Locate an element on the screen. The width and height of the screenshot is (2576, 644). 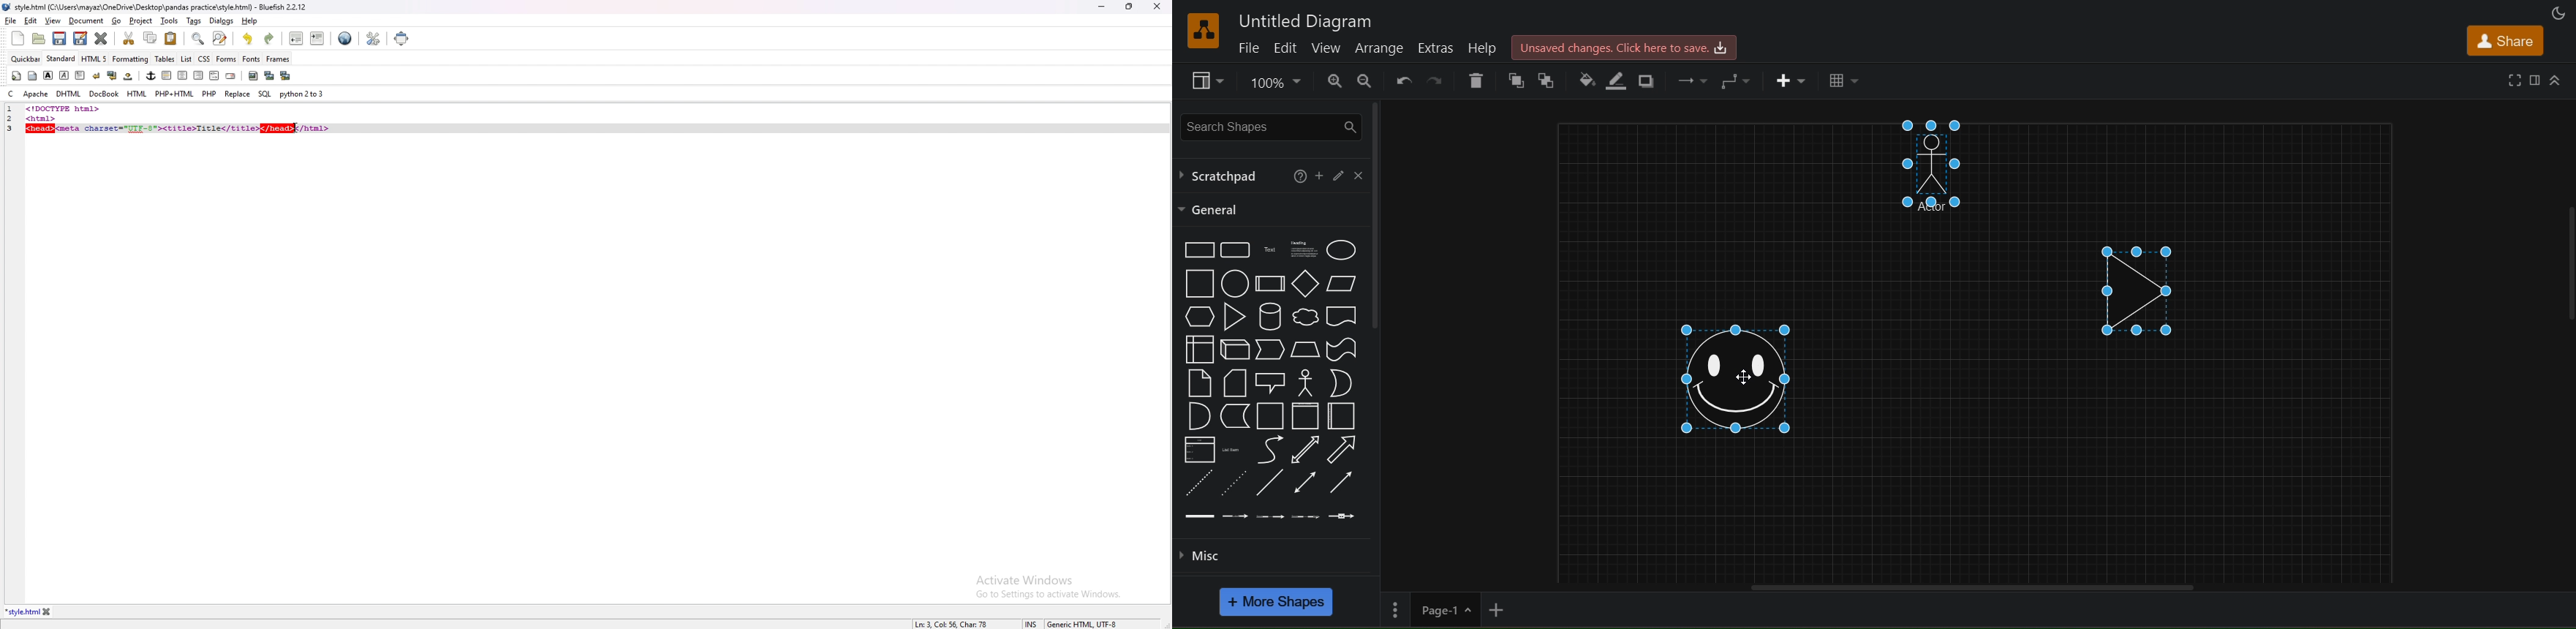
paste is located at coordinates (171, 38).